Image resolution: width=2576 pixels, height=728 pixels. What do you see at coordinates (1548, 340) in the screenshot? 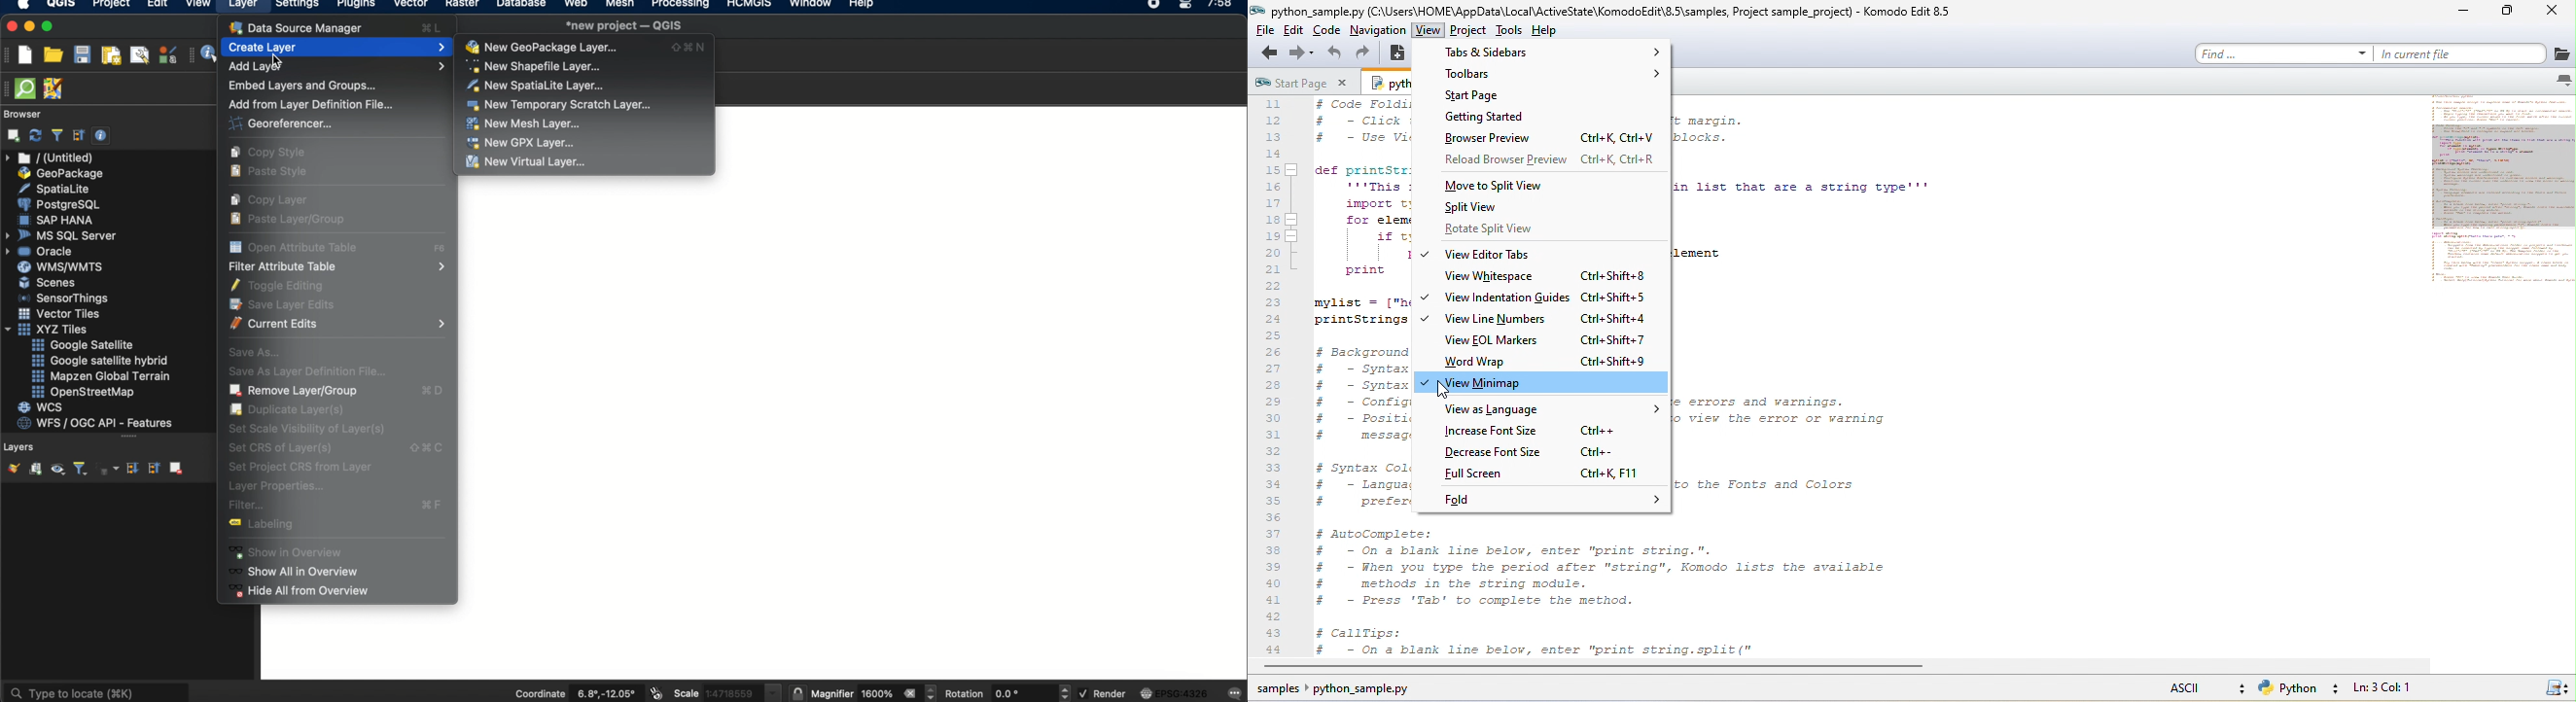
I see `view eol markers` at bounding box center [1548, 340].